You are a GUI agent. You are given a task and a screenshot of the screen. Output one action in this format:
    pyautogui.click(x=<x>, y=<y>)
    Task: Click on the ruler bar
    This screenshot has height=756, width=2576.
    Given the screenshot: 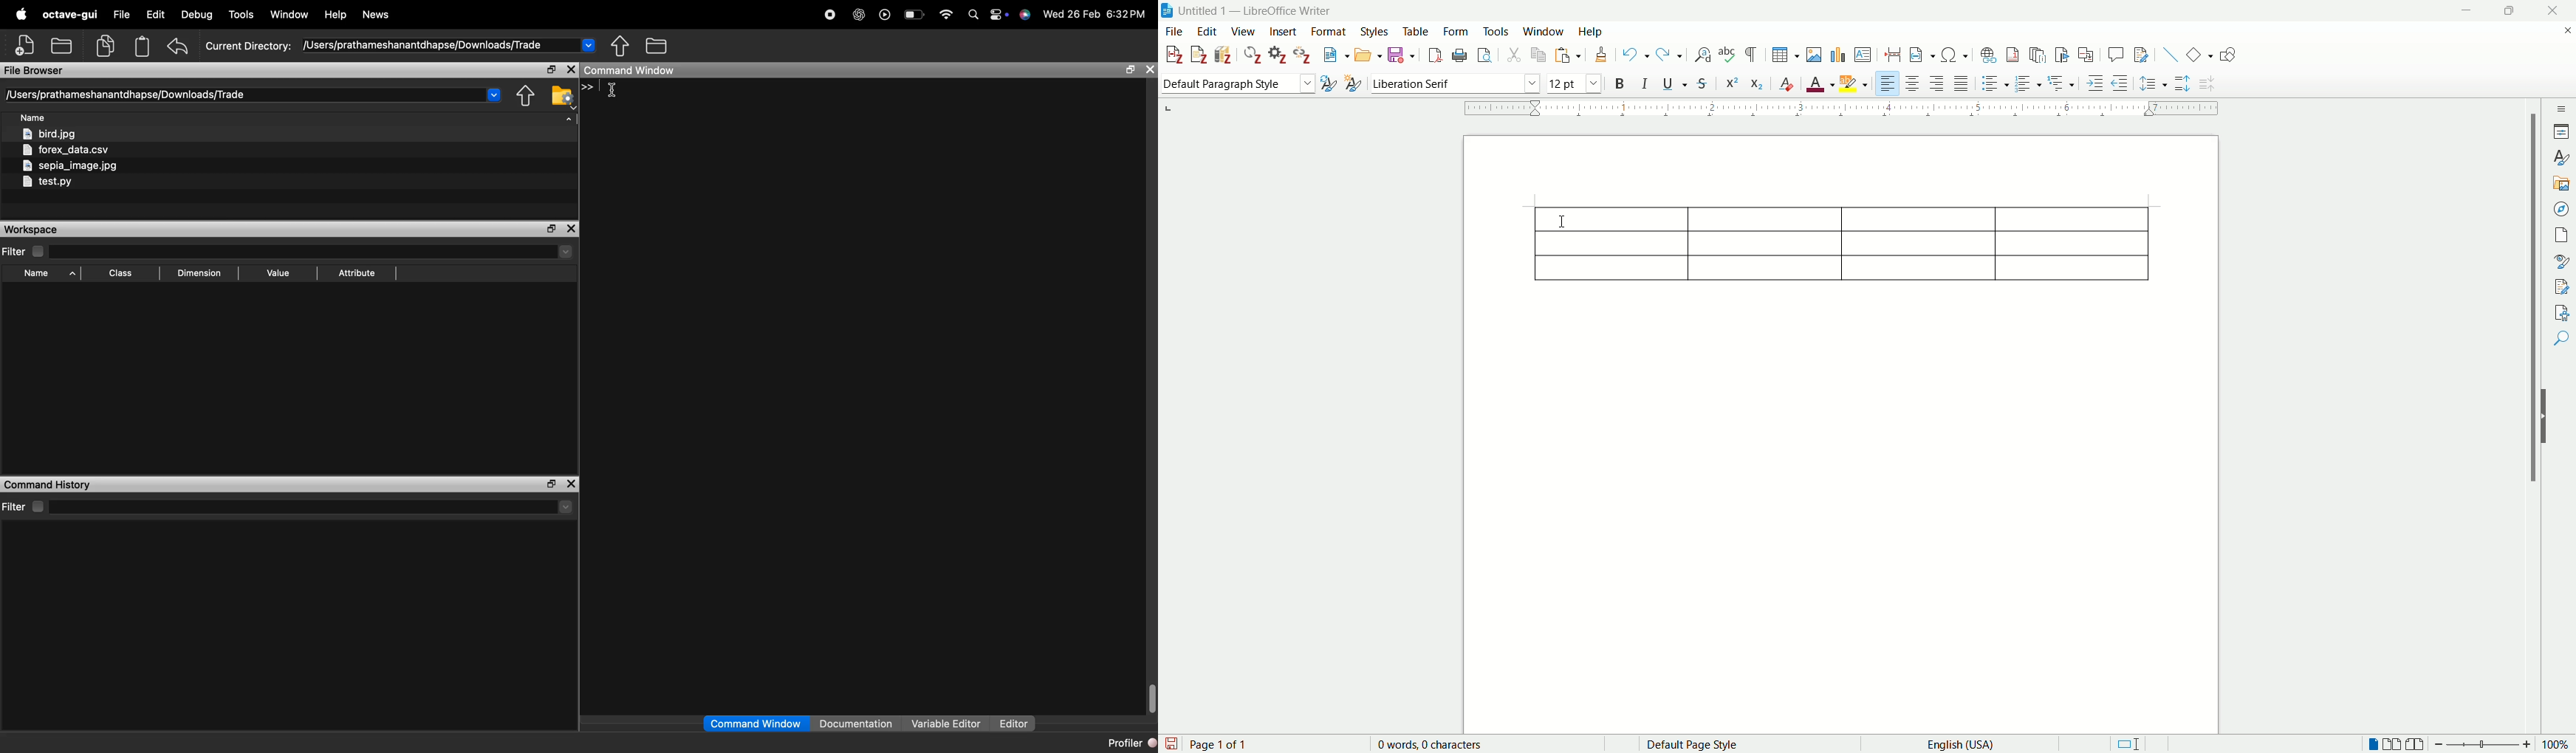 What is the action you would take?
    pyautogui.click(x=1840, y=111)
    